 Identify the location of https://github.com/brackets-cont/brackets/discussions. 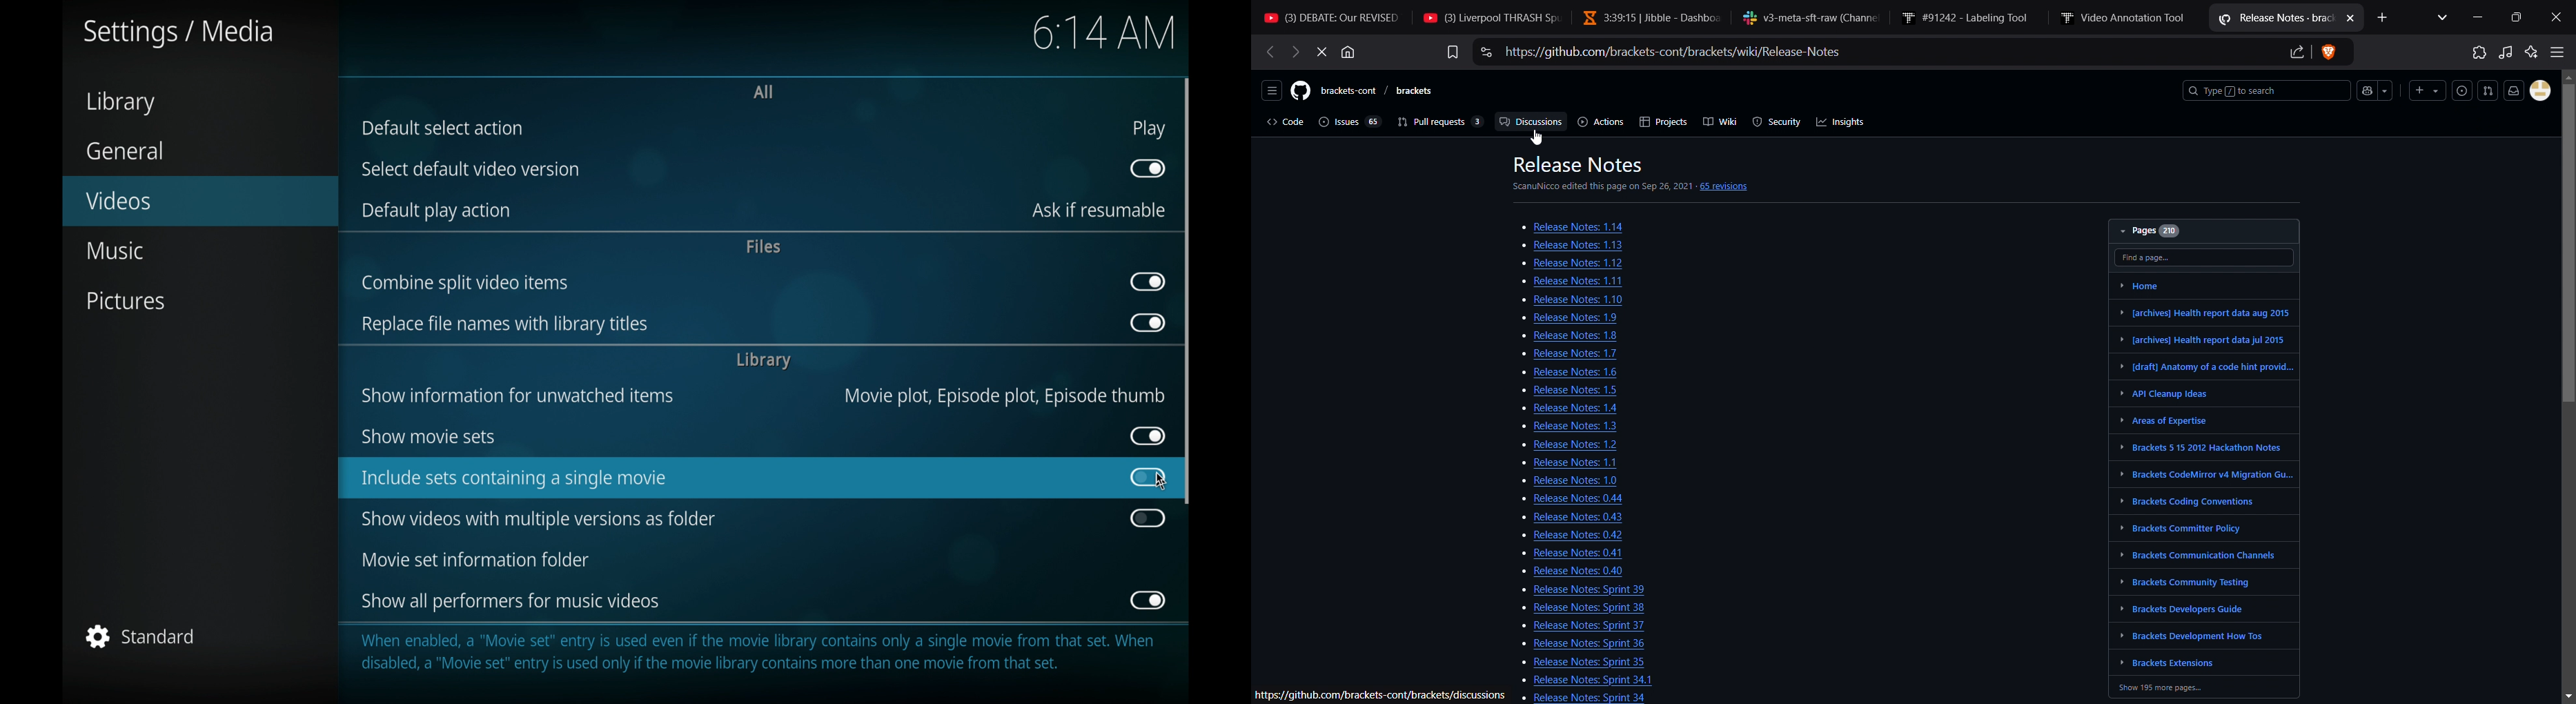
(1378, 694).